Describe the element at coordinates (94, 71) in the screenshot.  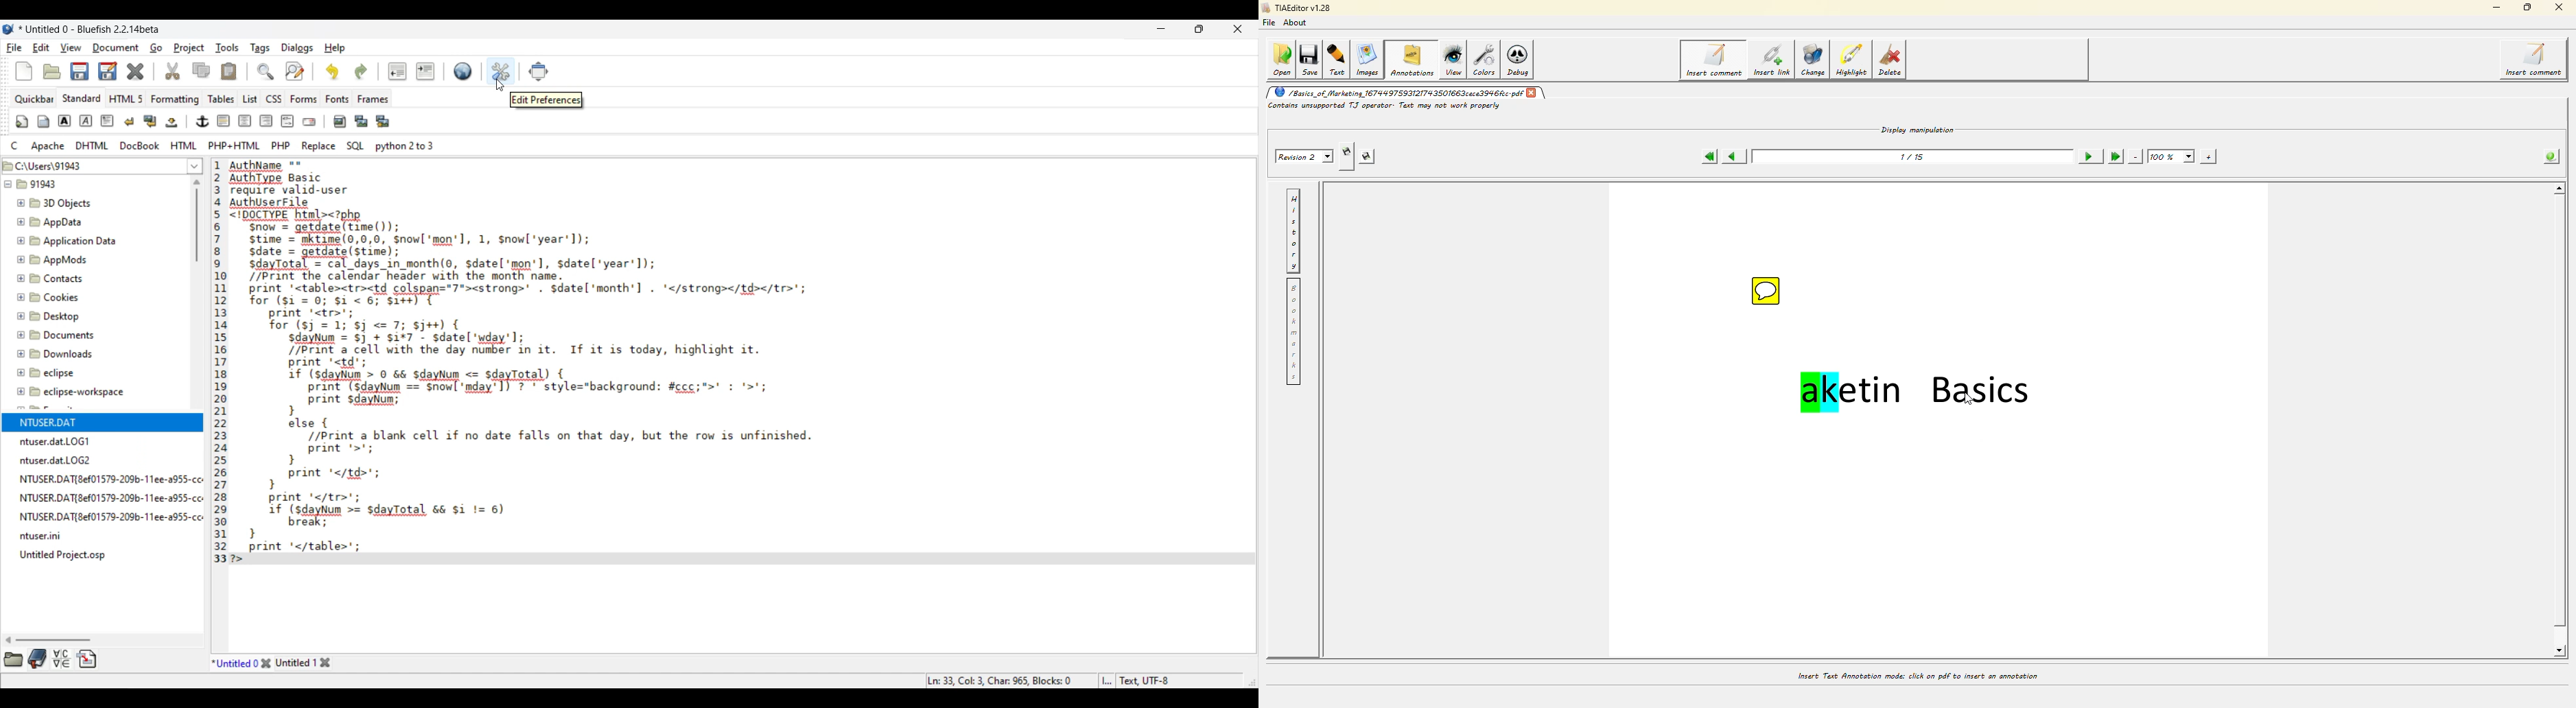
I see `Save options` at that location.